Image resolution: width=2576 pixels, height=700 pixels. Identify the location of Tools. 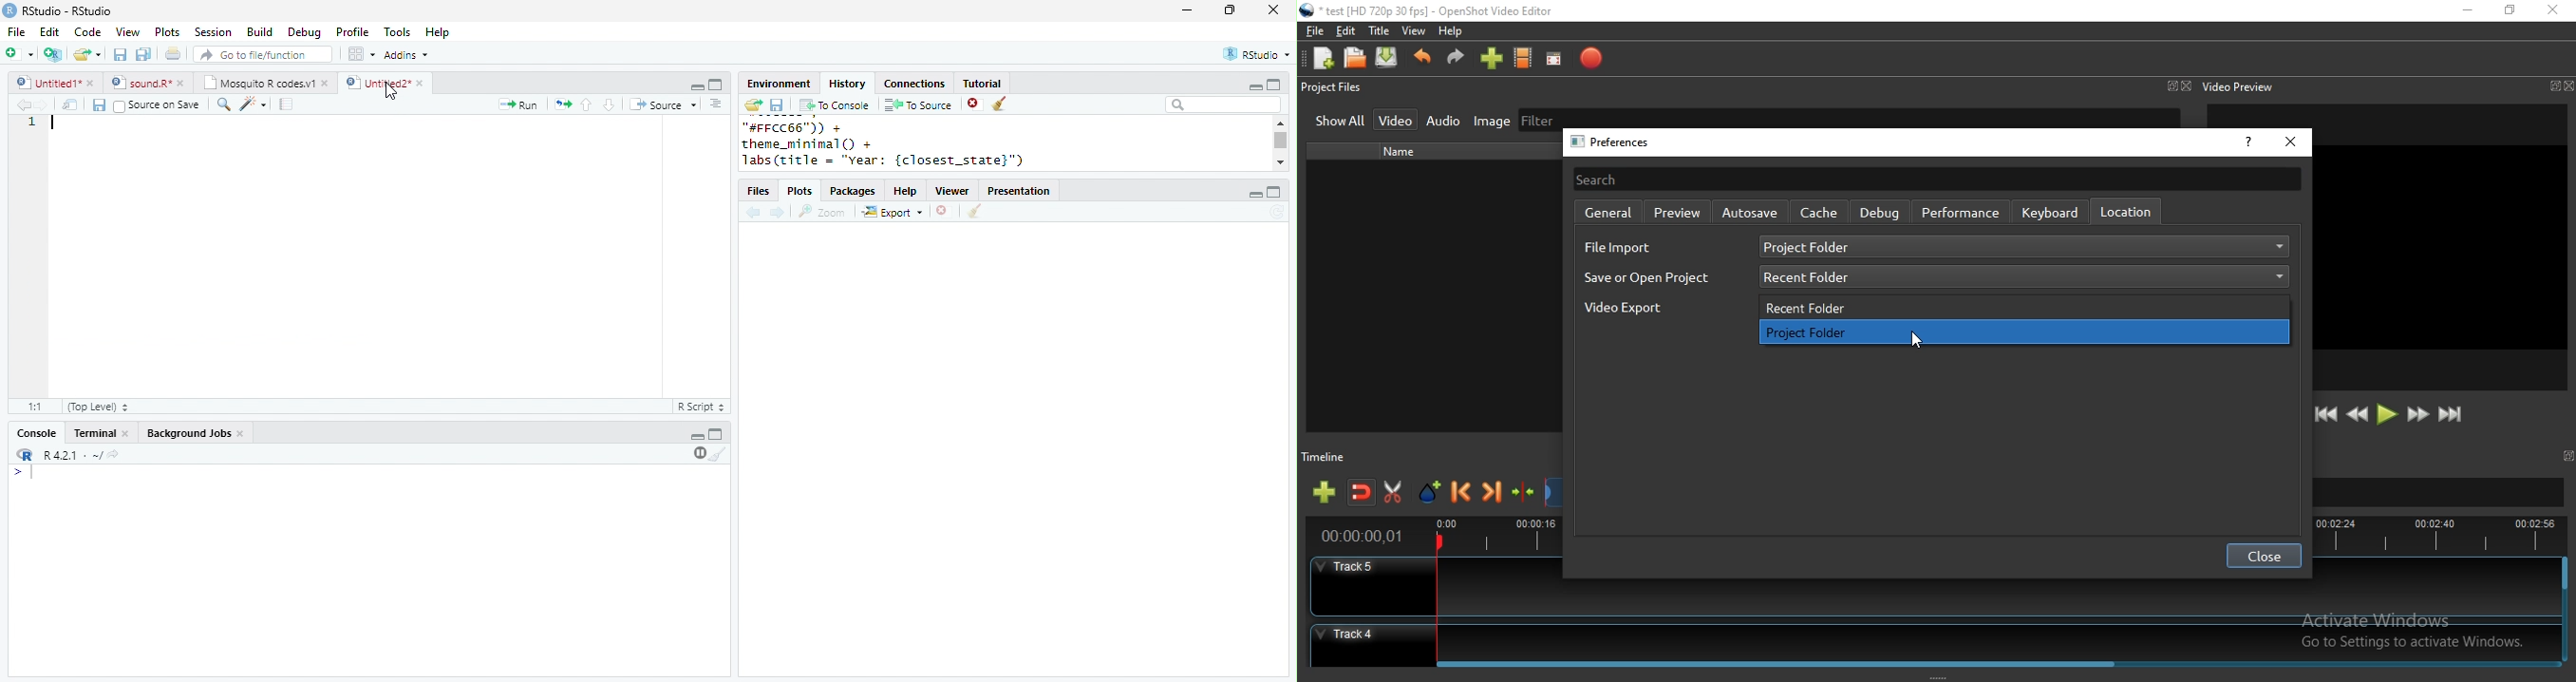
(398, 32).